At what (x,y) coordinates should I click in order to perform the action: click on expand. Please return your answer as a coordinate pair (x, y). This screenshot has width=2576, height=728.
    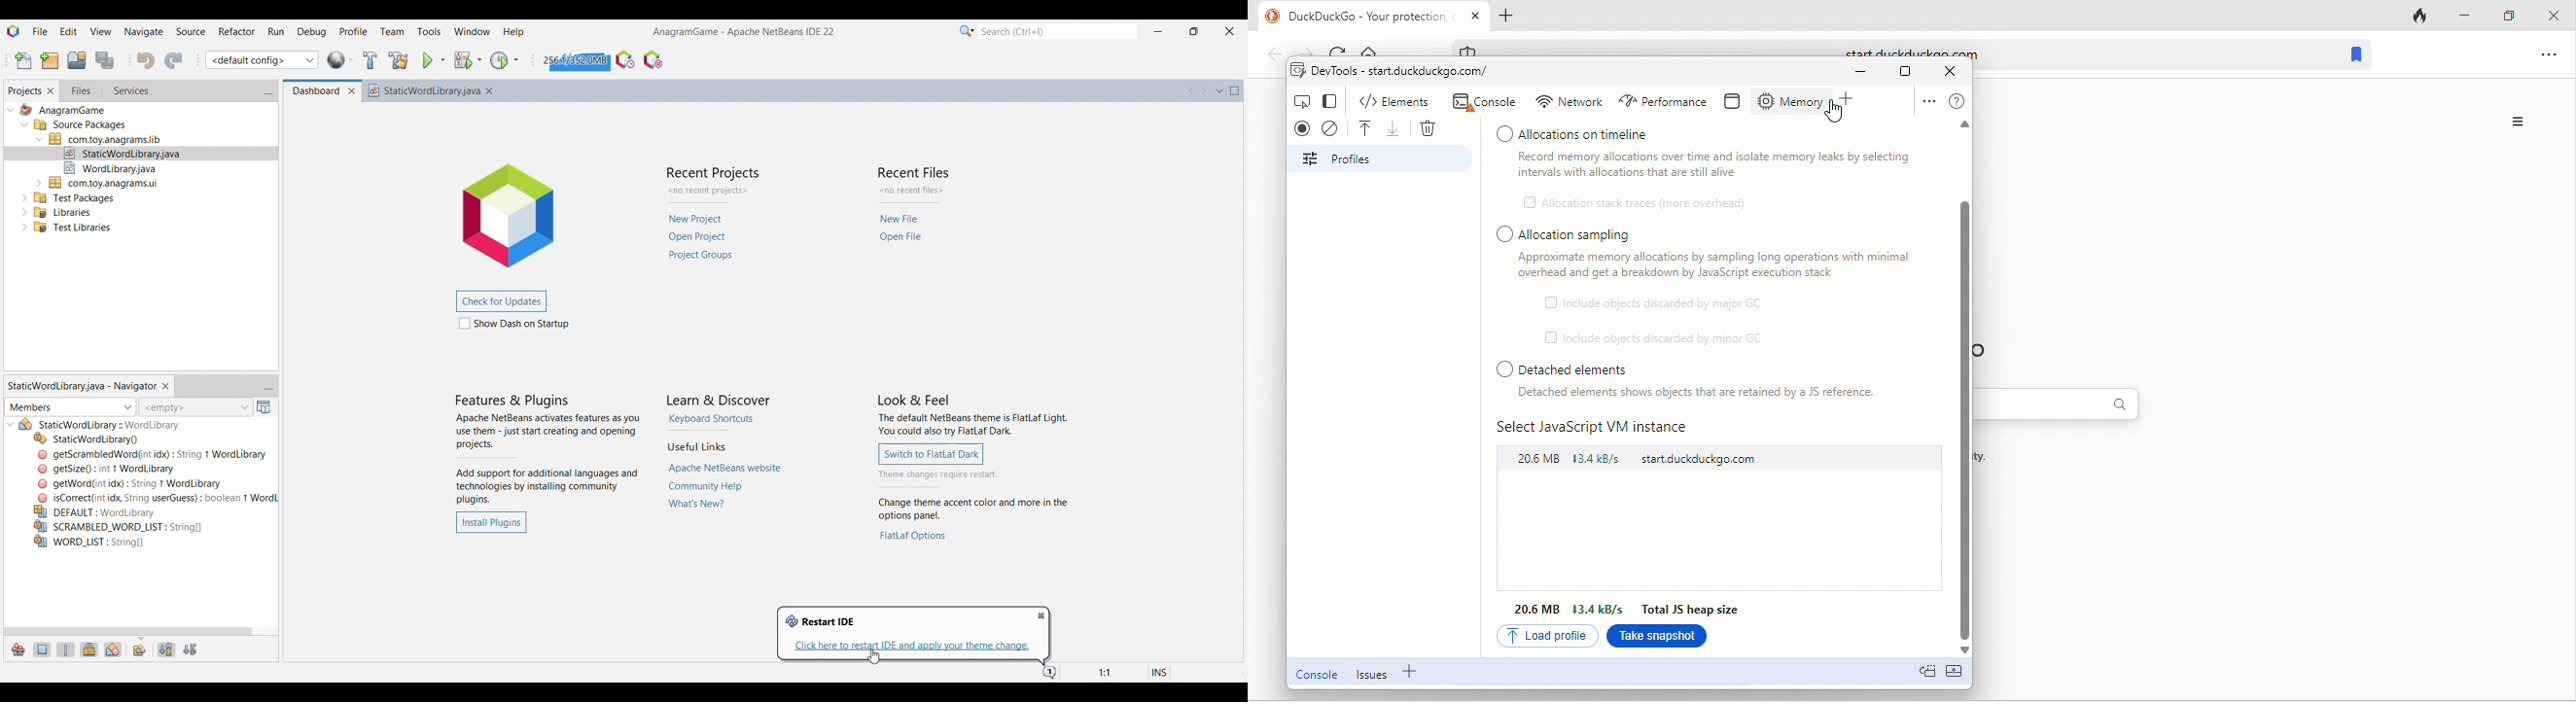
    Looking at the image, I should click on (1961, 678).